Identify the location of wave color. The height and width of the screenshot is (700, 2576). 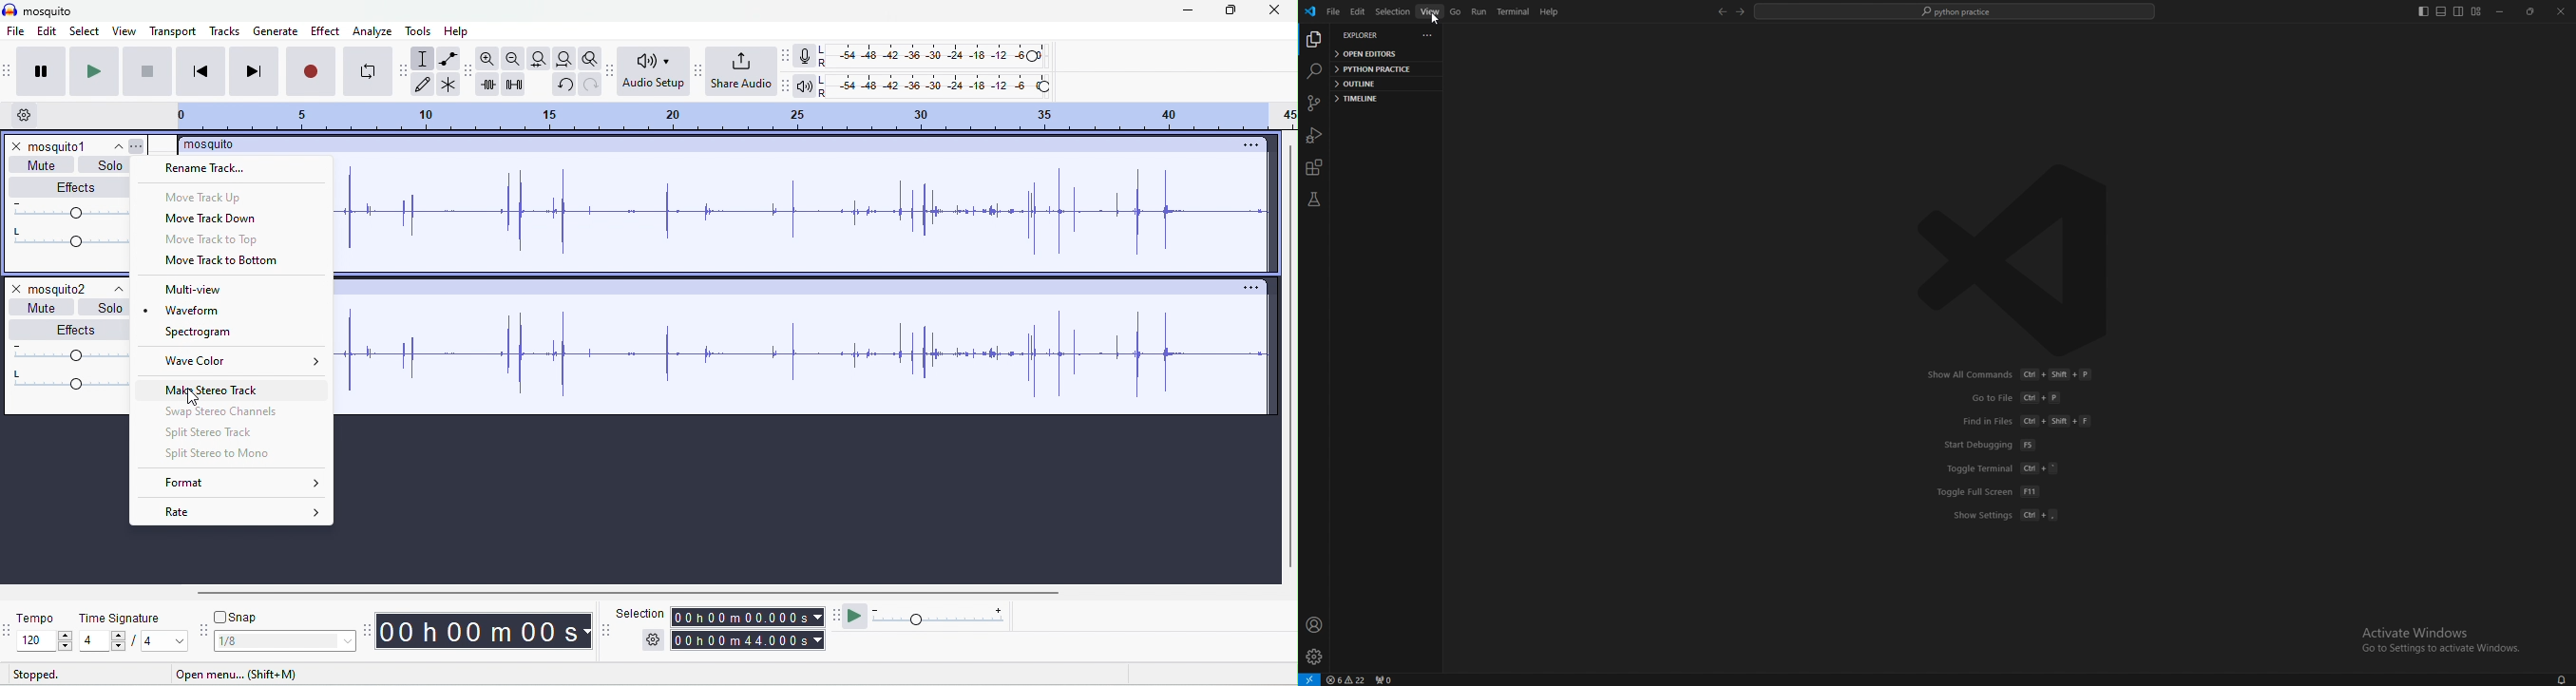
(247, 362).